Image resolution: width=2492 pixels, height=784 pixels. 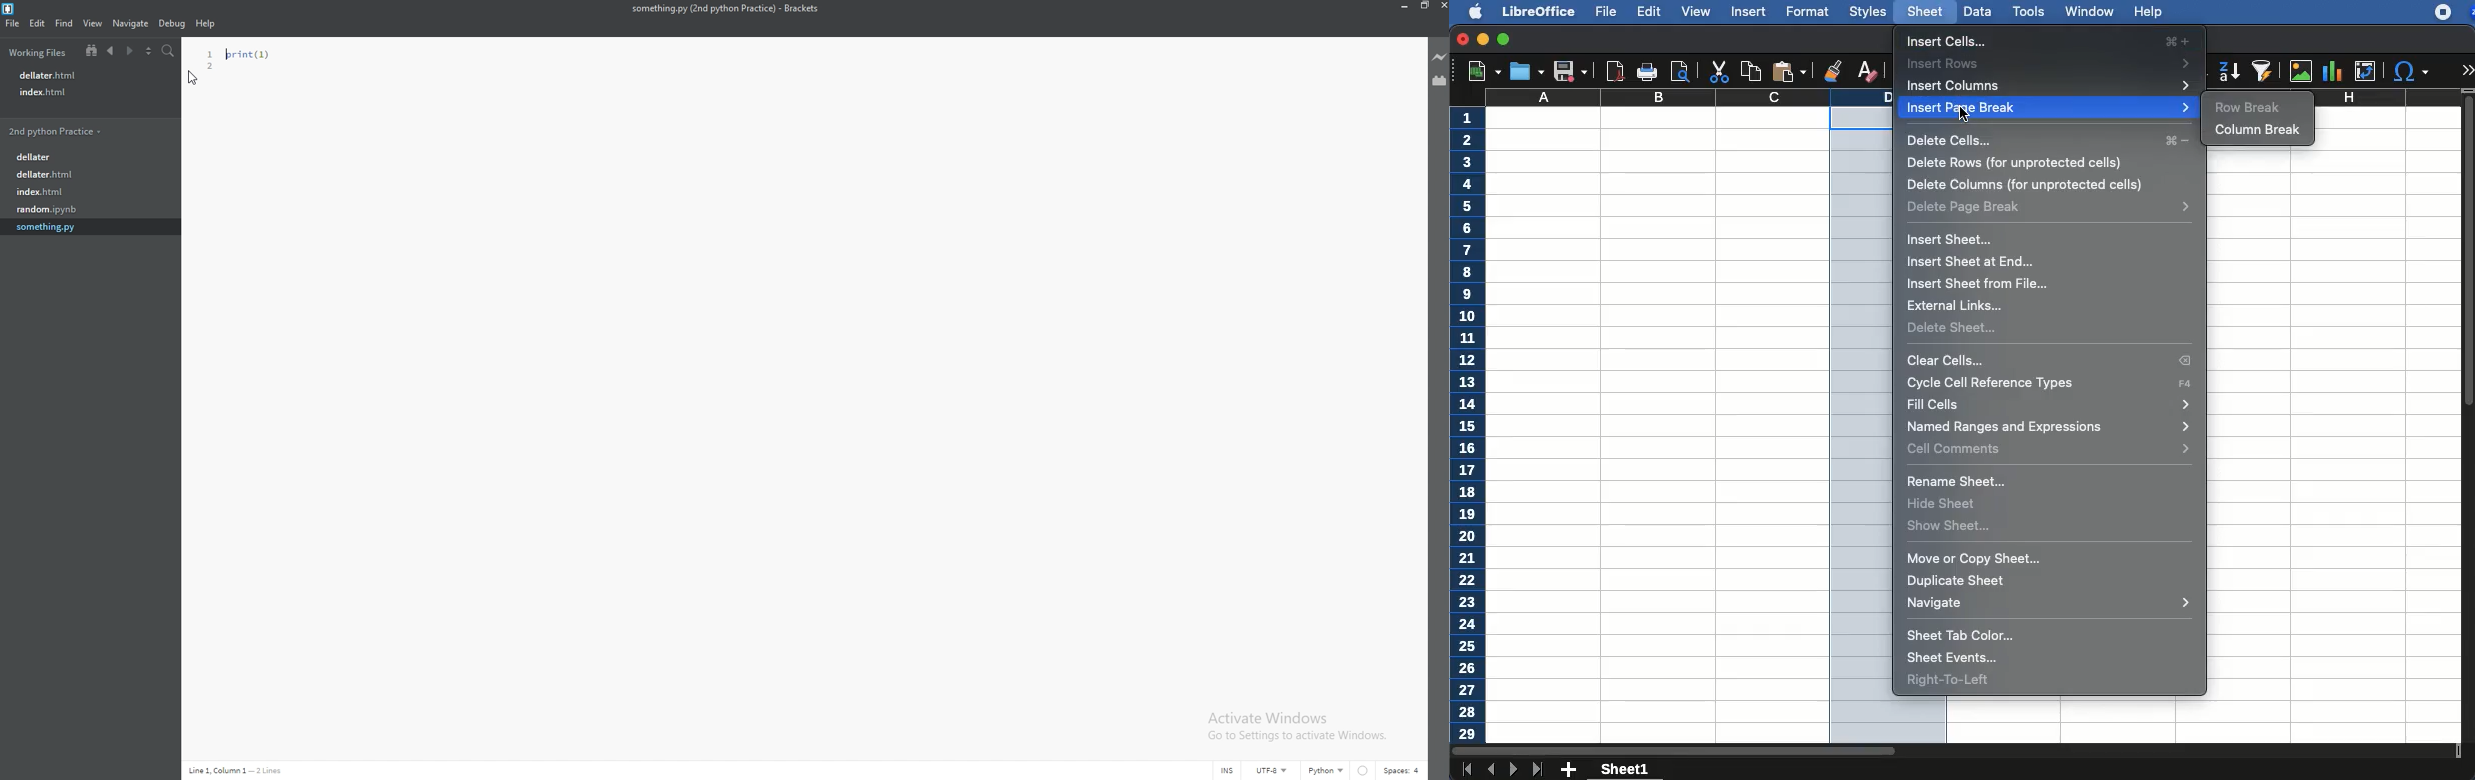 I want to click on file, so click(x=77, y=211).